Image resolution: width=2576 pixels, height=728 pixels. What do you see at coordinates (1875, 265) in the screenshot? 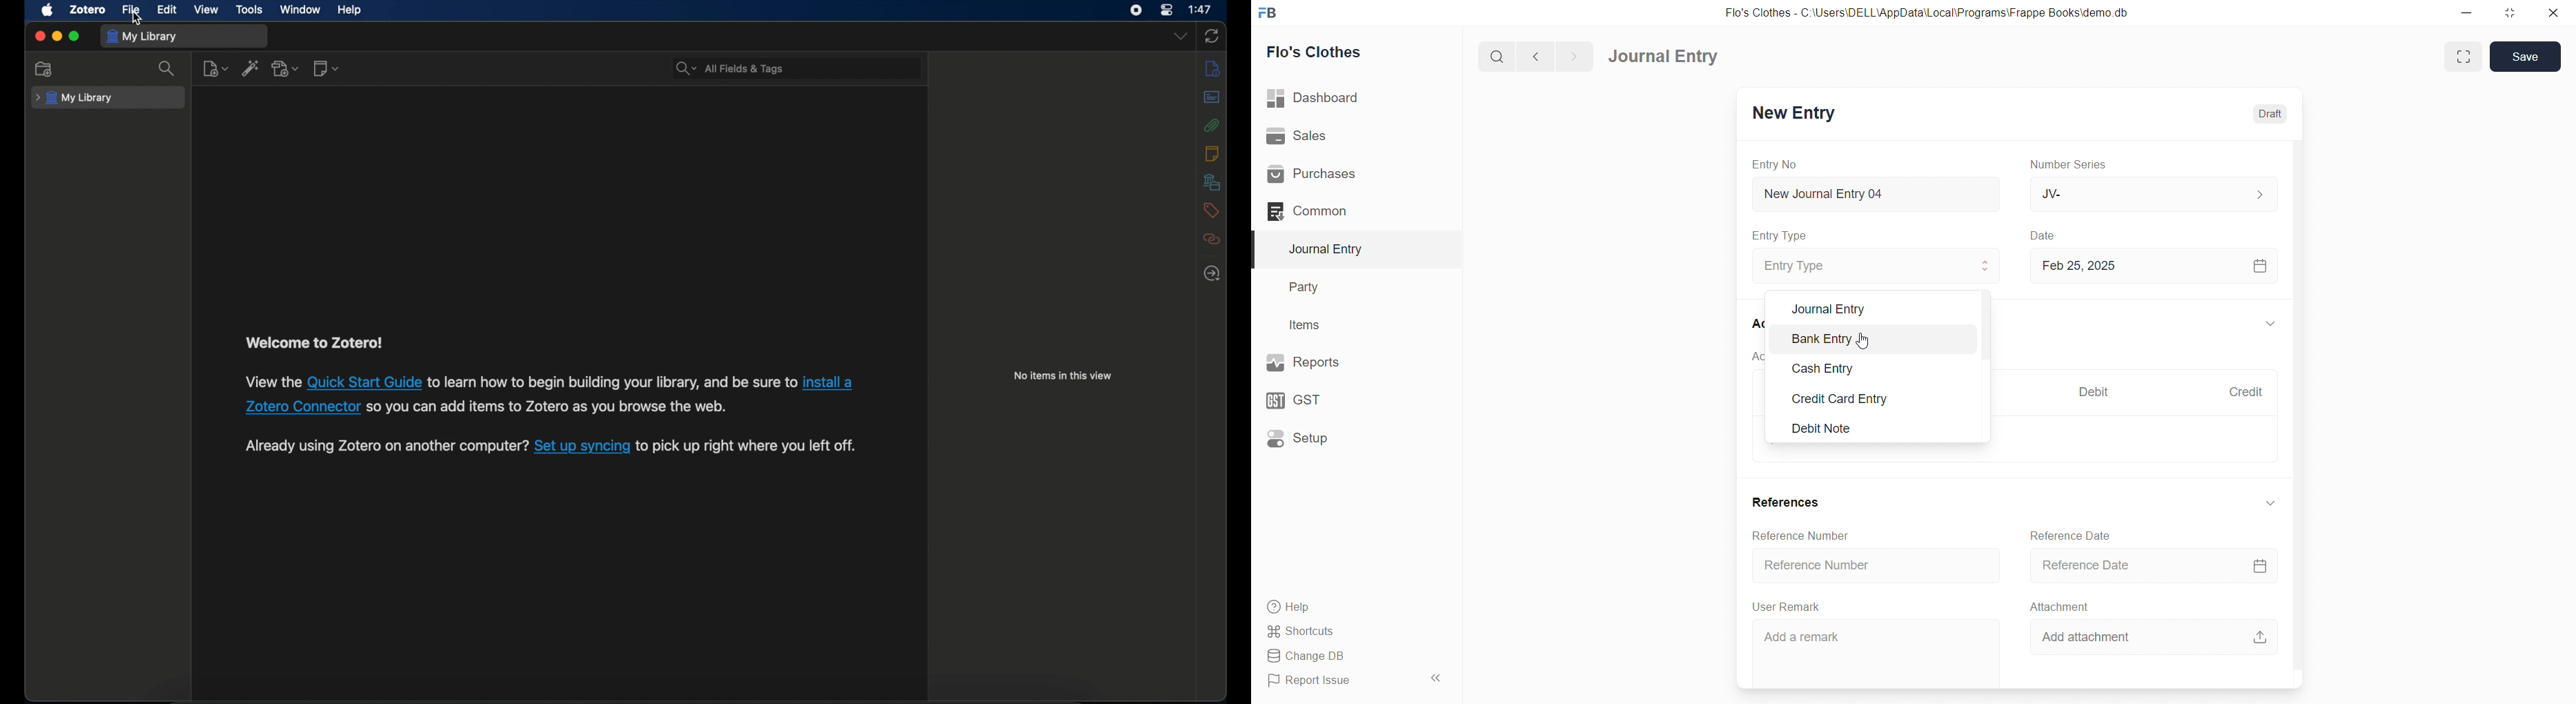
I see `Entry Type` at bounding box center [1875, 265].